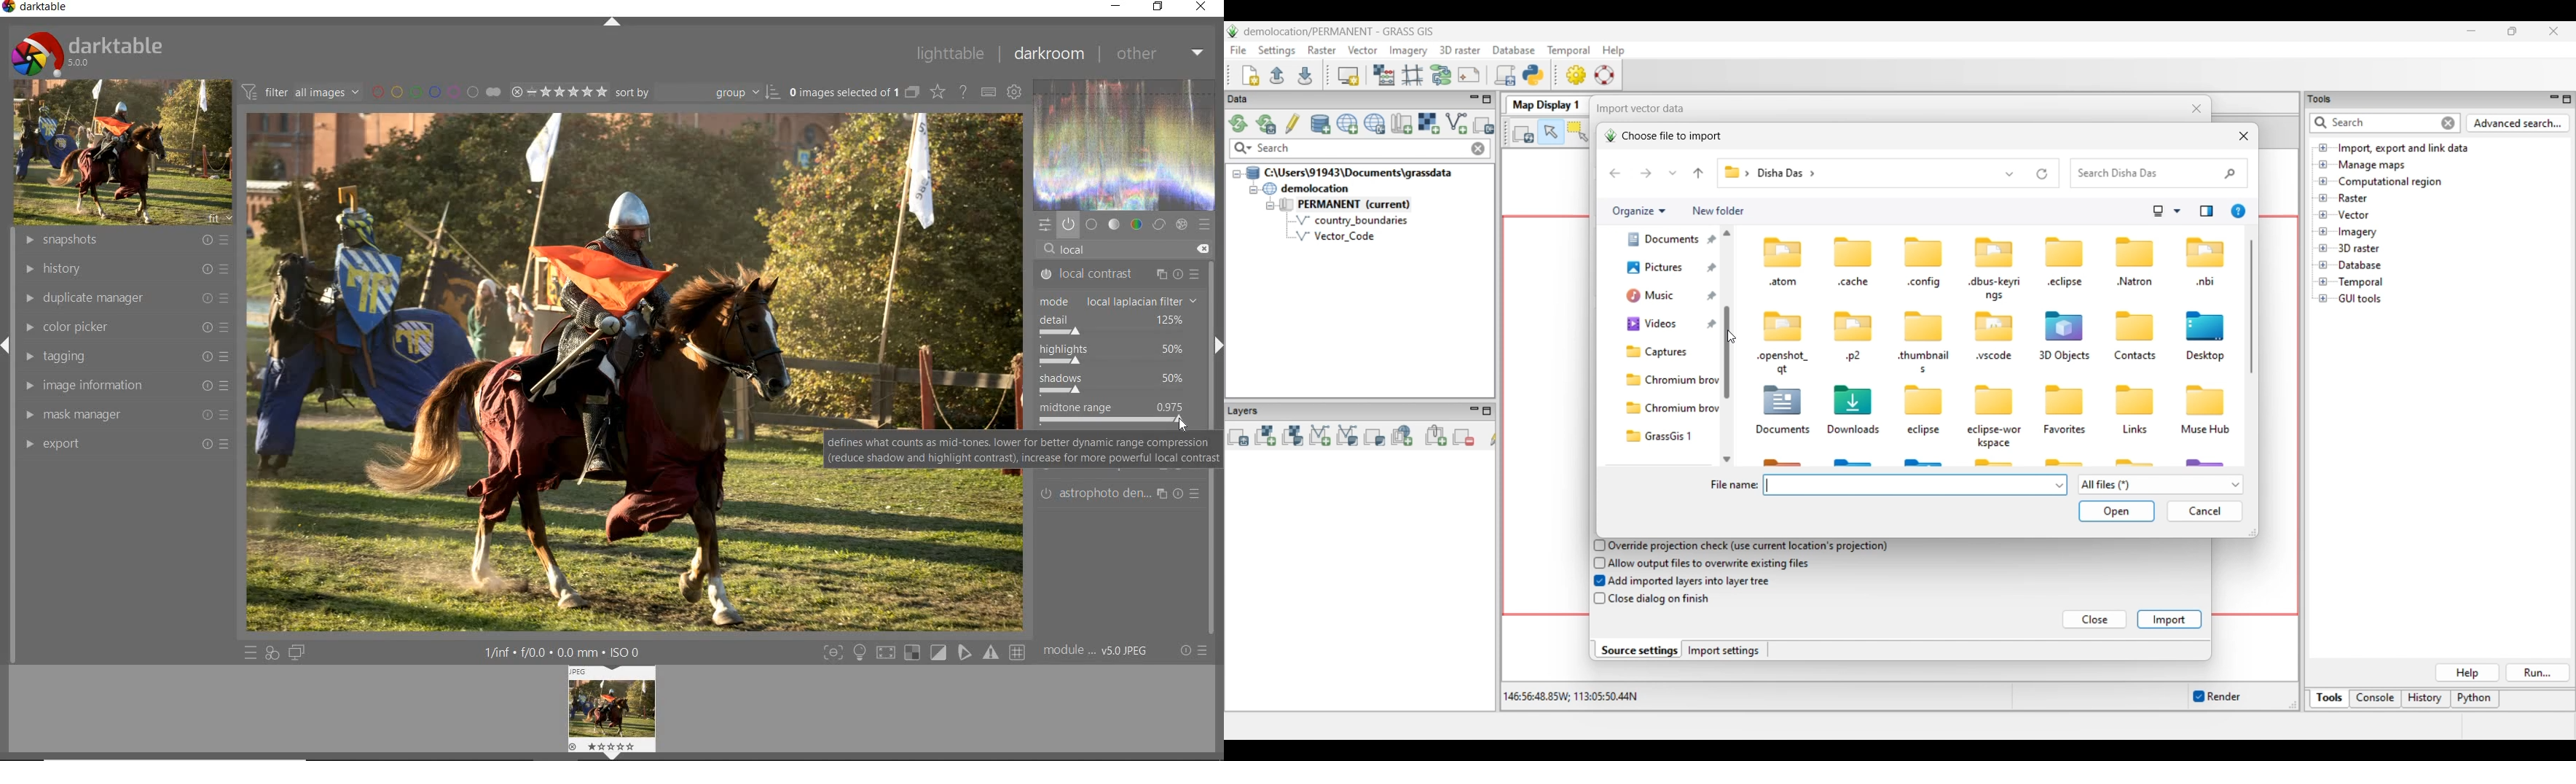  What do you see at coordinates (1478, 149) in the screenshot?
I see `Close input made to quick search` at bounding box center [1478, 149].